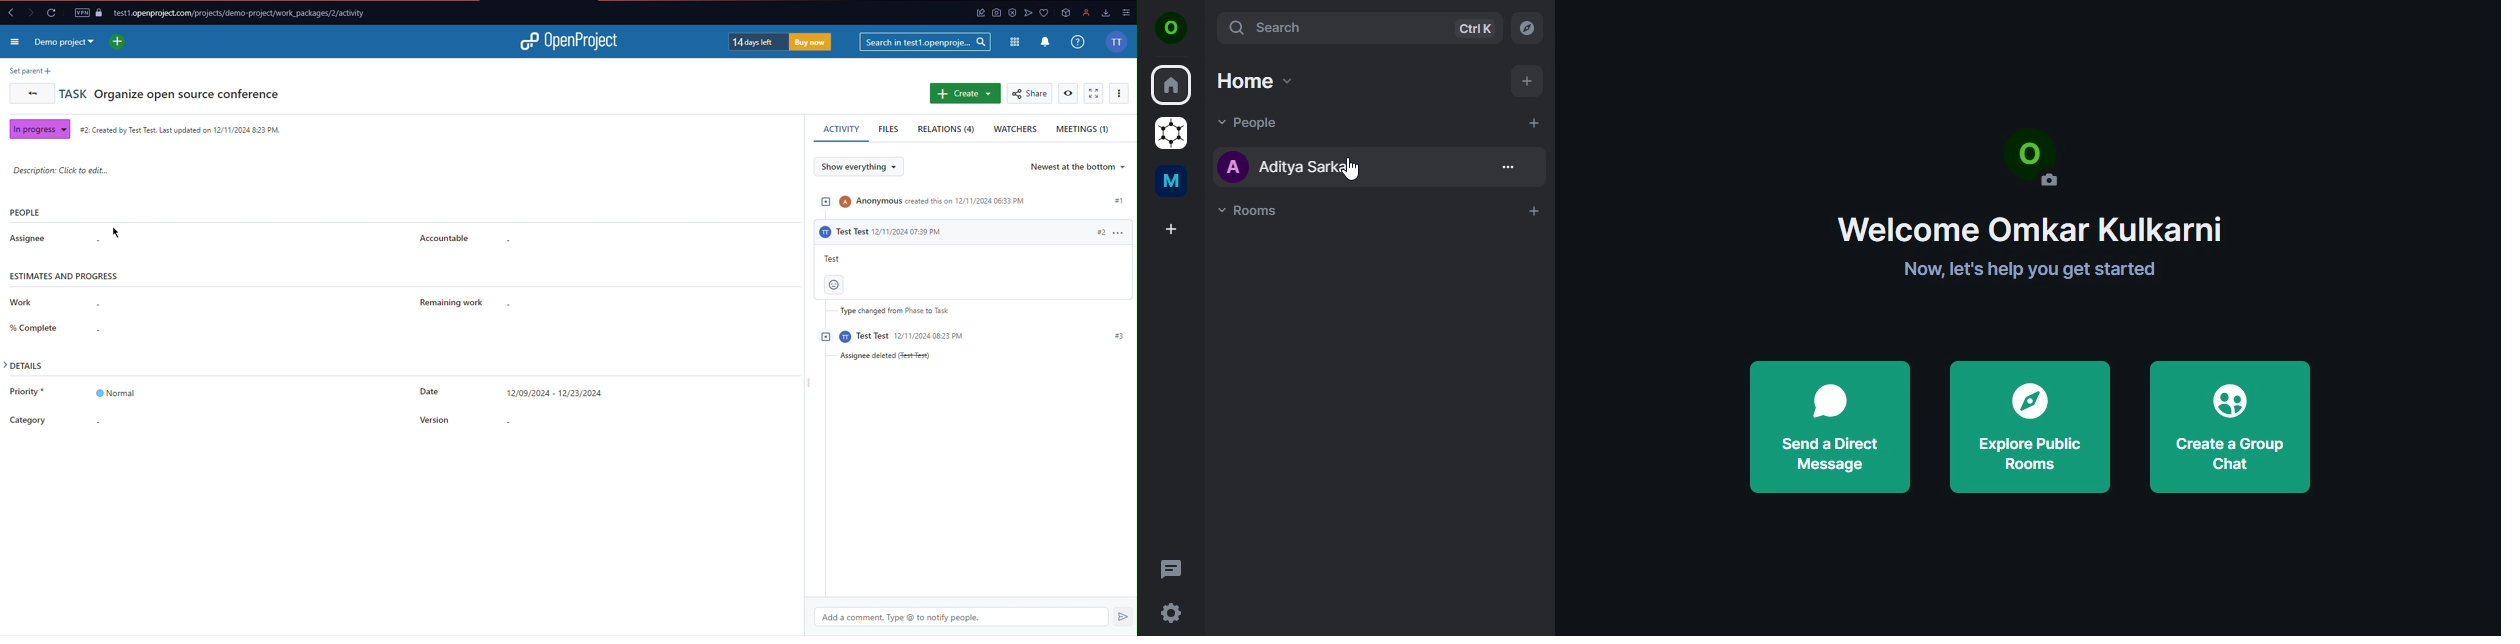 The width and height of the screenshot is (2520, 644). Describe the element at coordinates (2027, 421) in the screenshot. I see `explore public rooms` at that location.